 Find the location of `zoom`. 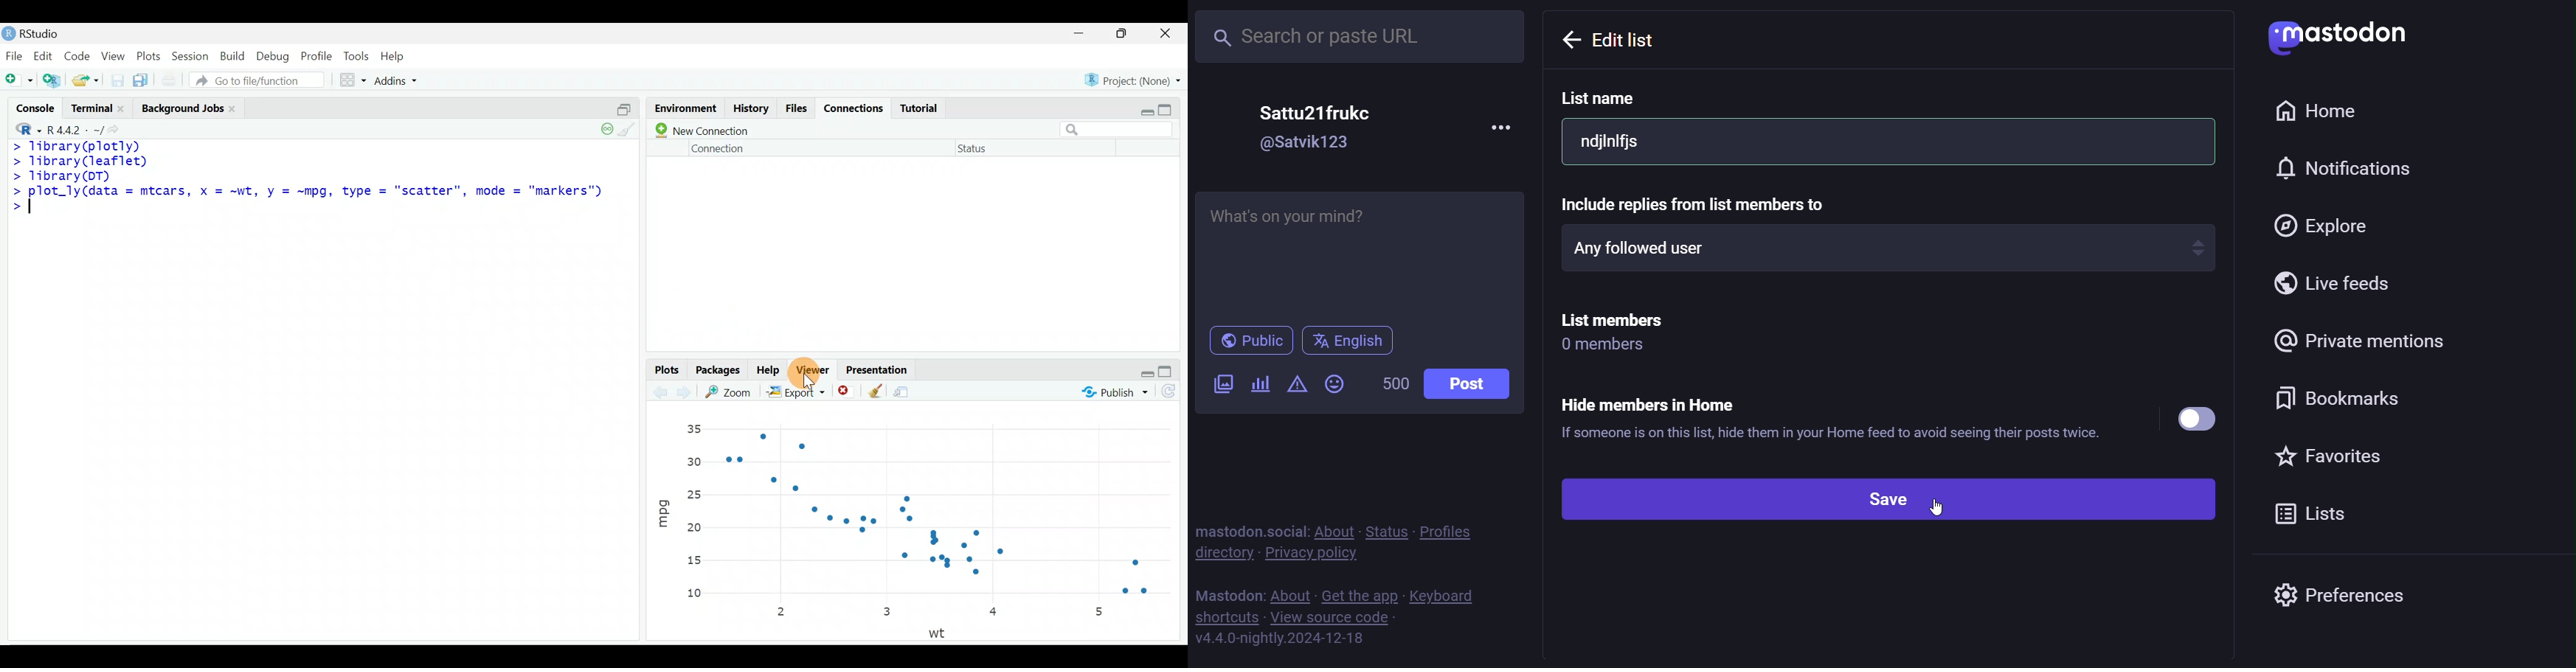

zoom is located at coordinates (733, 394).